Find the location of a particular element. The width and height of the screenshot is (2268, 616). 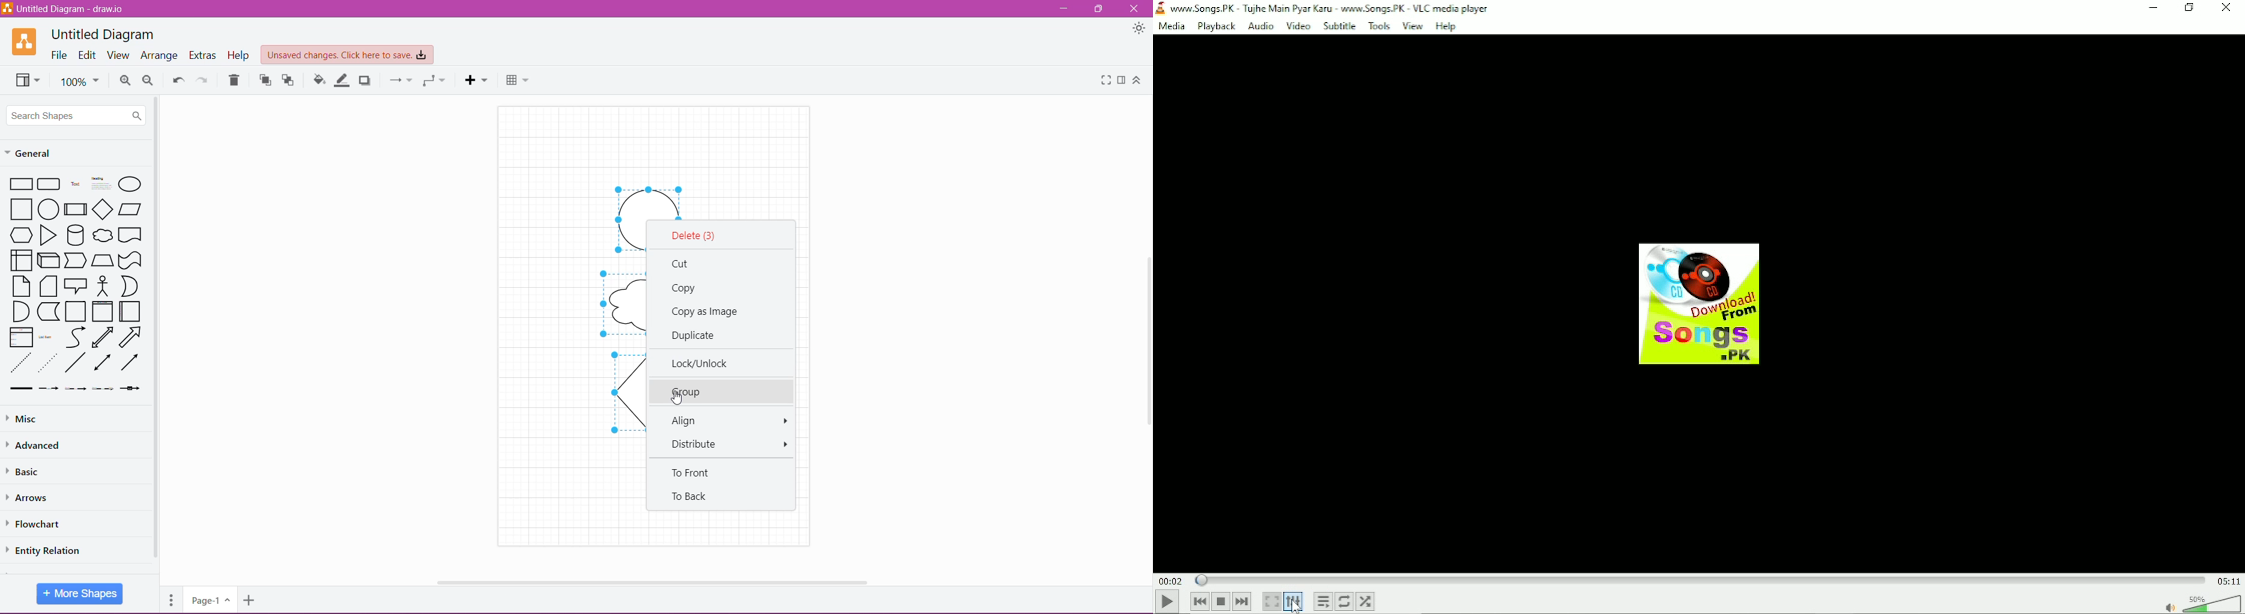

Page 1 is located at coordinates (209, 599).